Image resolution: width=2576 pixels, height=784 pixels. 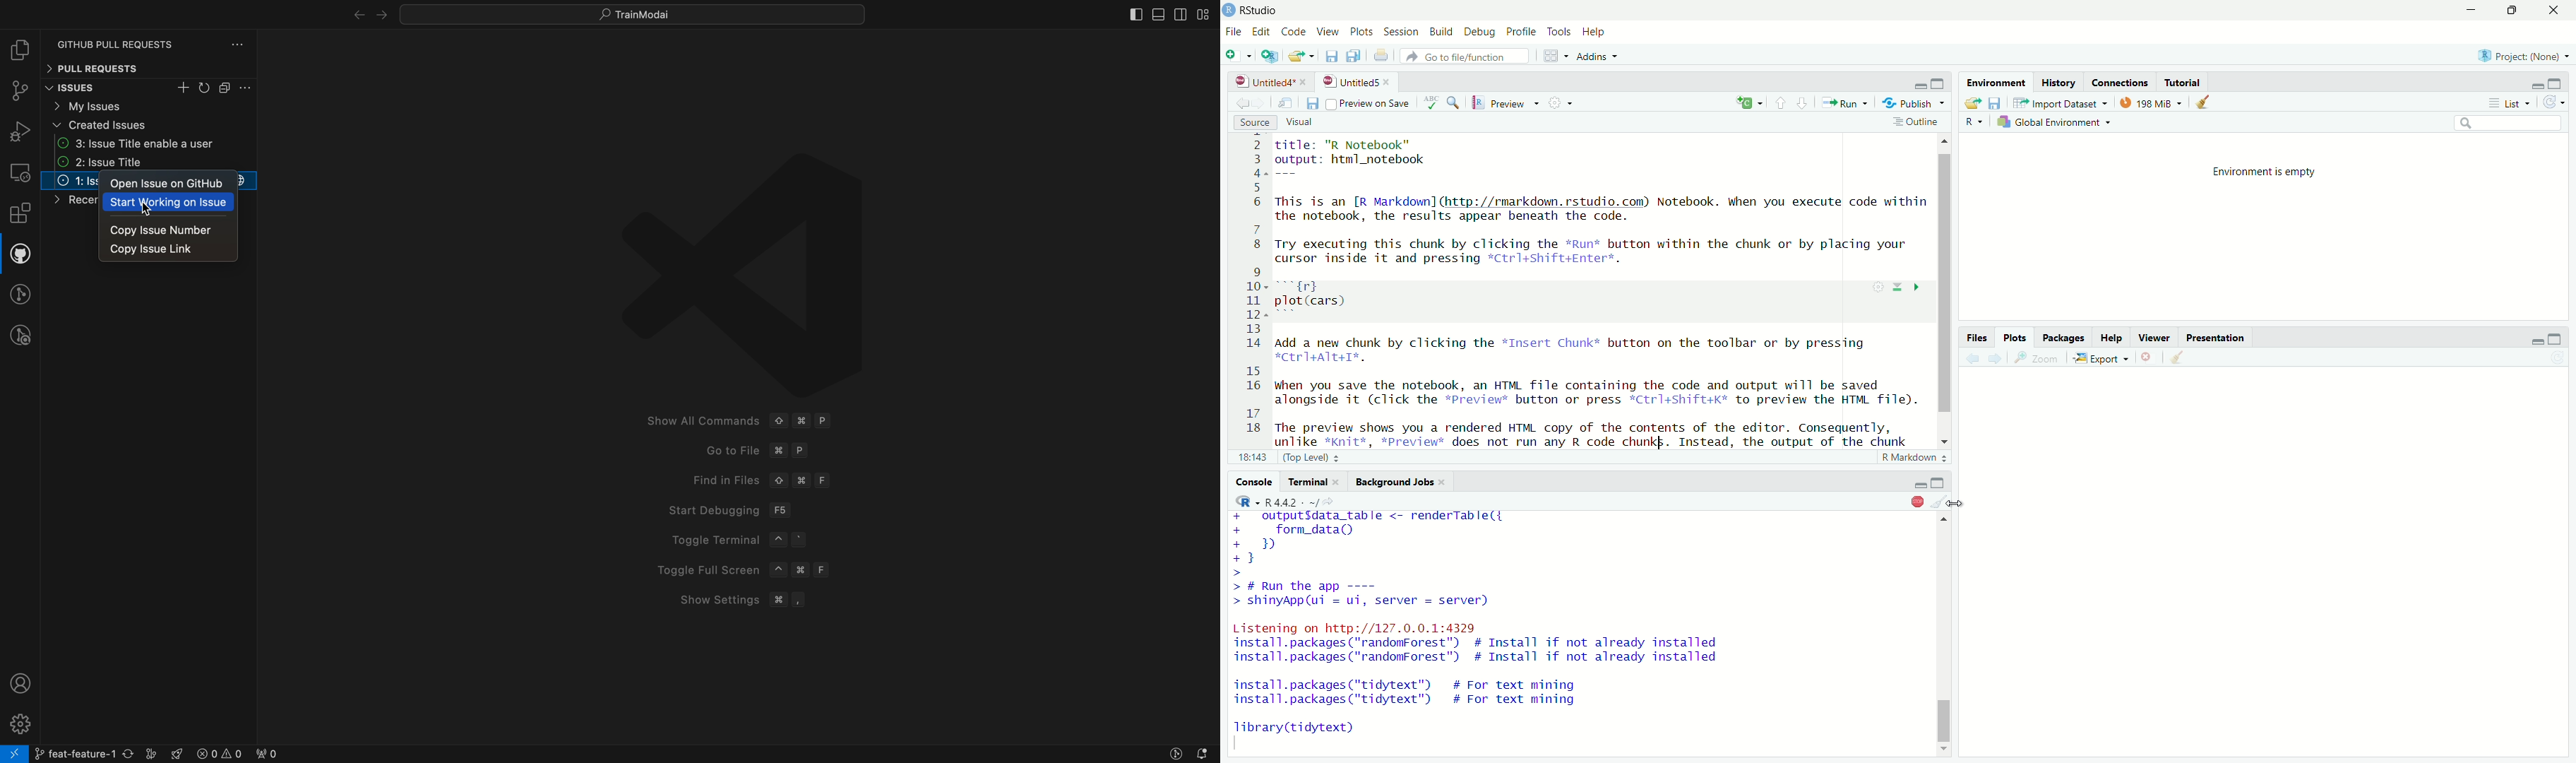 What do you see at coordinates (1443, 32) in the screenshot?
I see `Build` at bounding box center [1443, 32].